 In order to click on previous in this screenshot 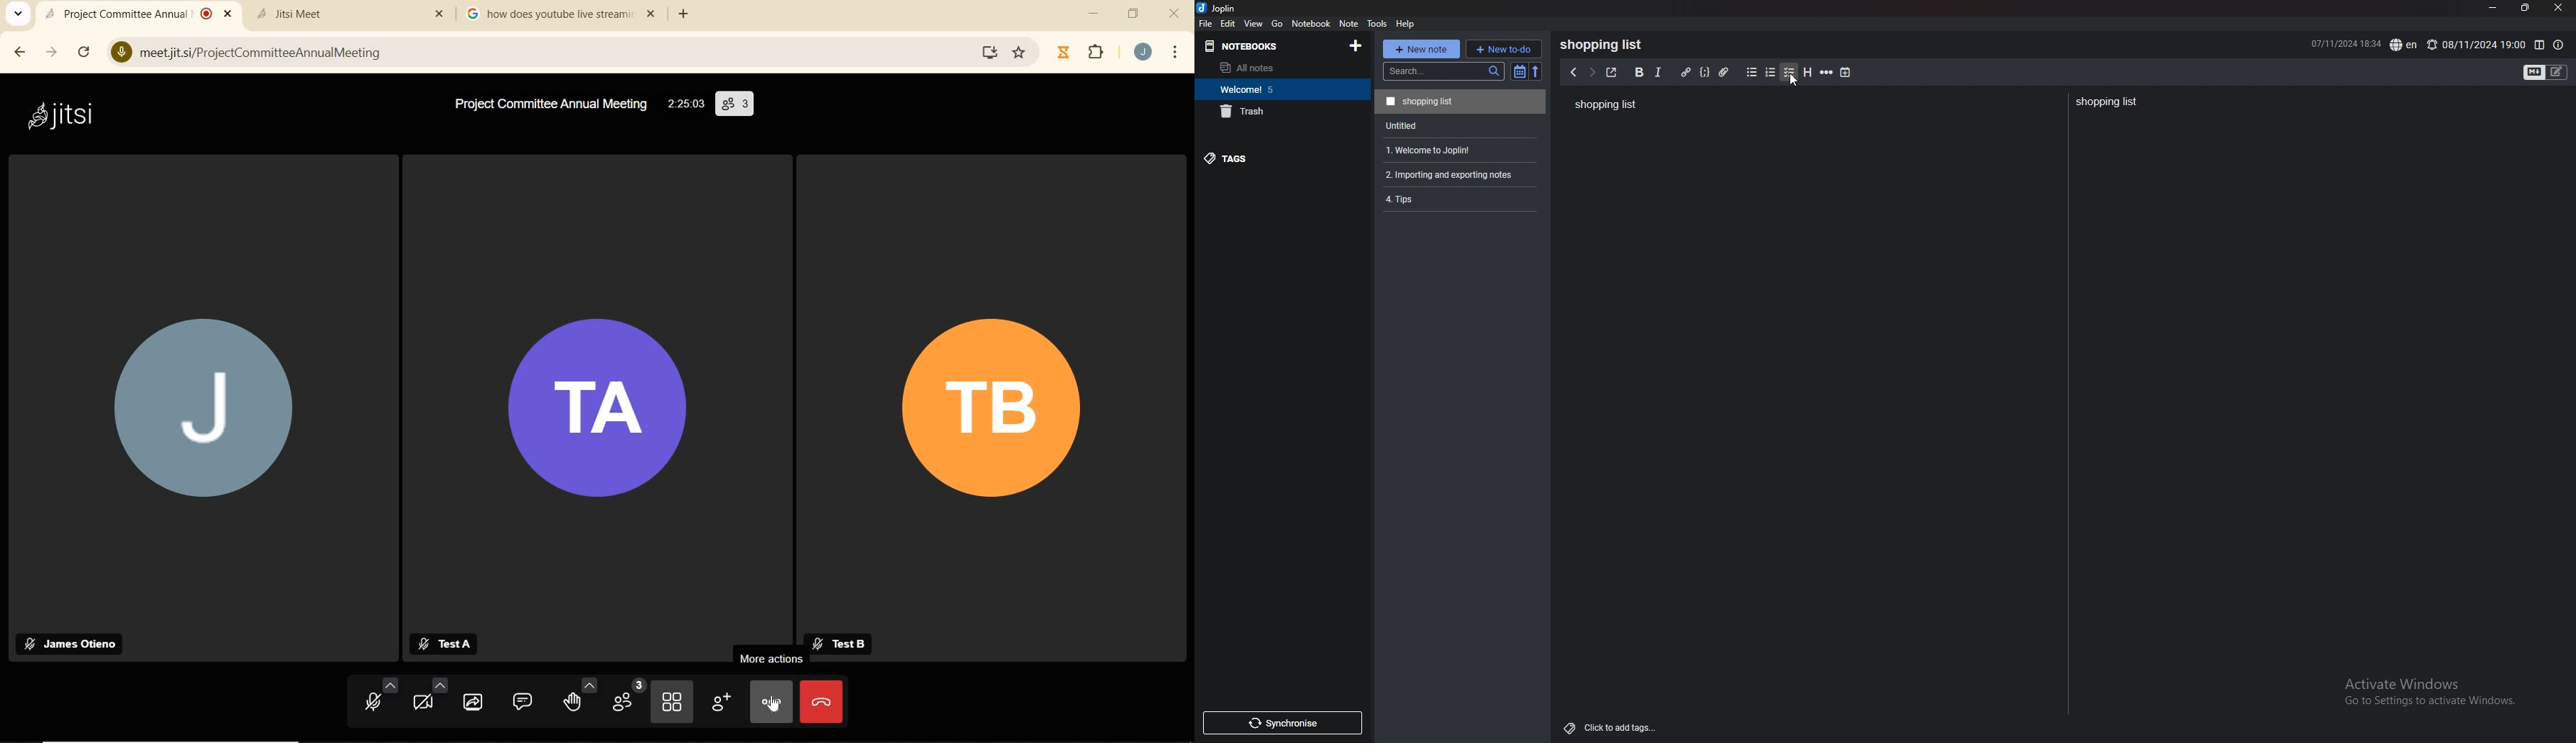, I will do `click(1572, 73)`.